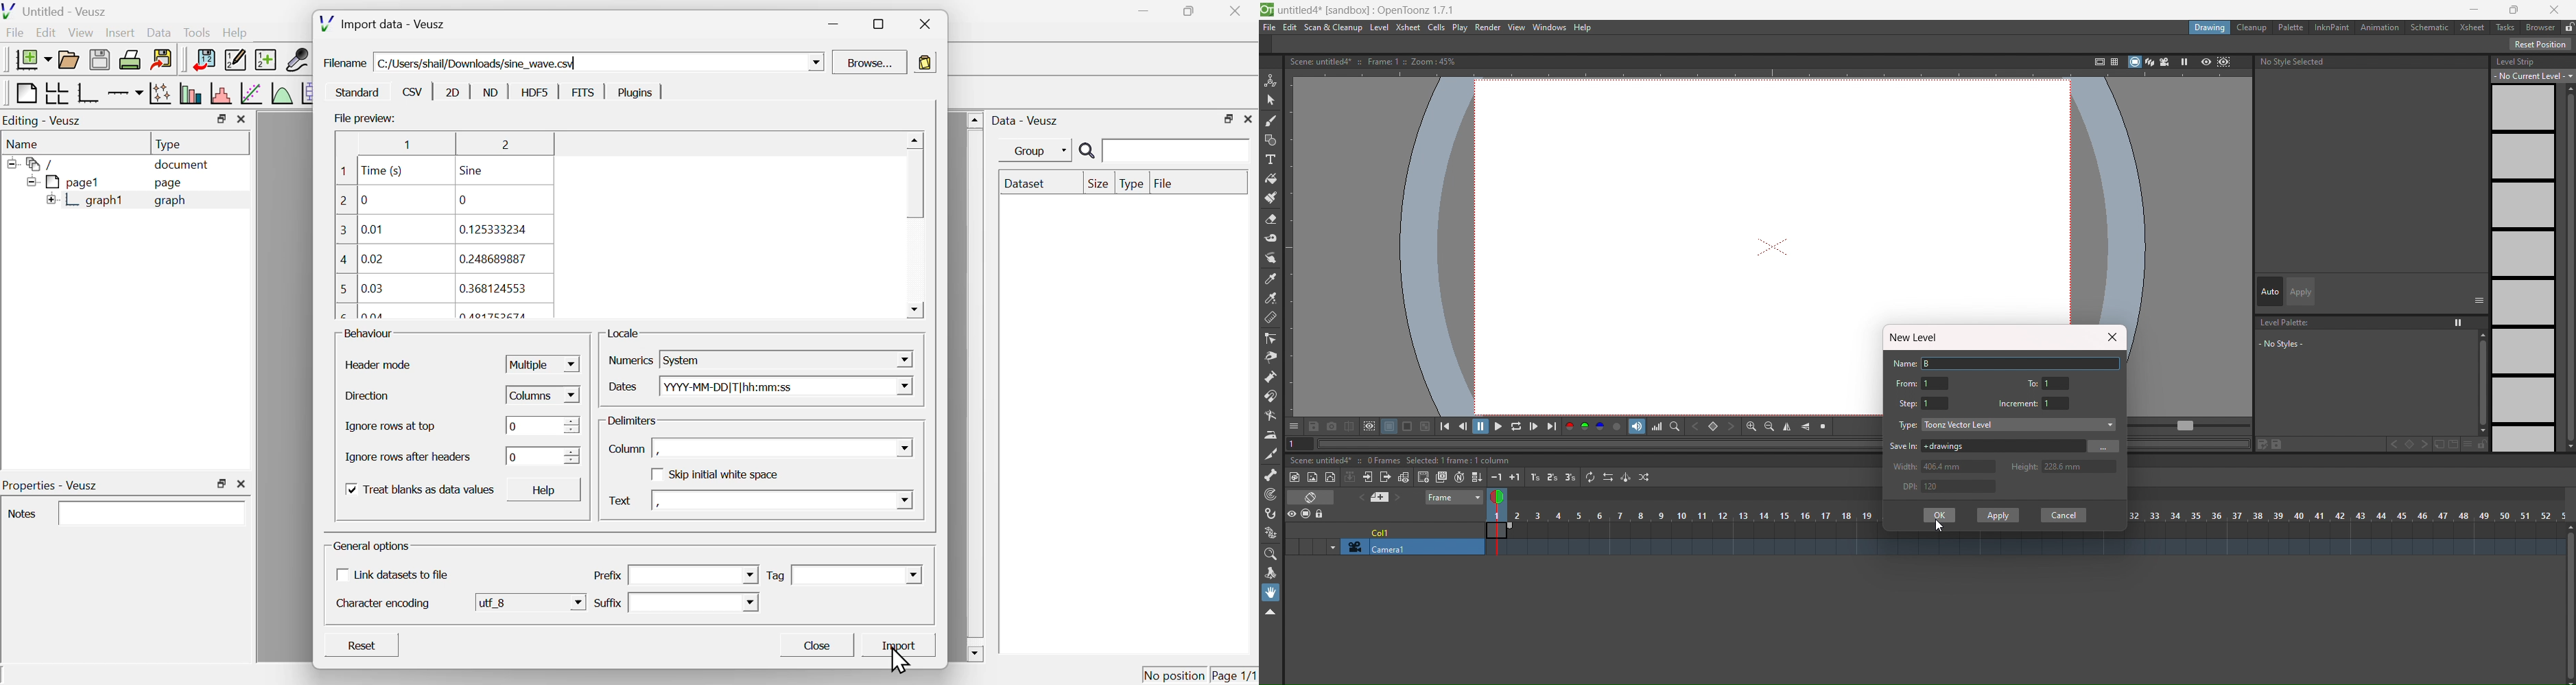  What do you see at coordinates (171, 201) in the screenshot?
I see `graph` at bounding box center [171, 201].